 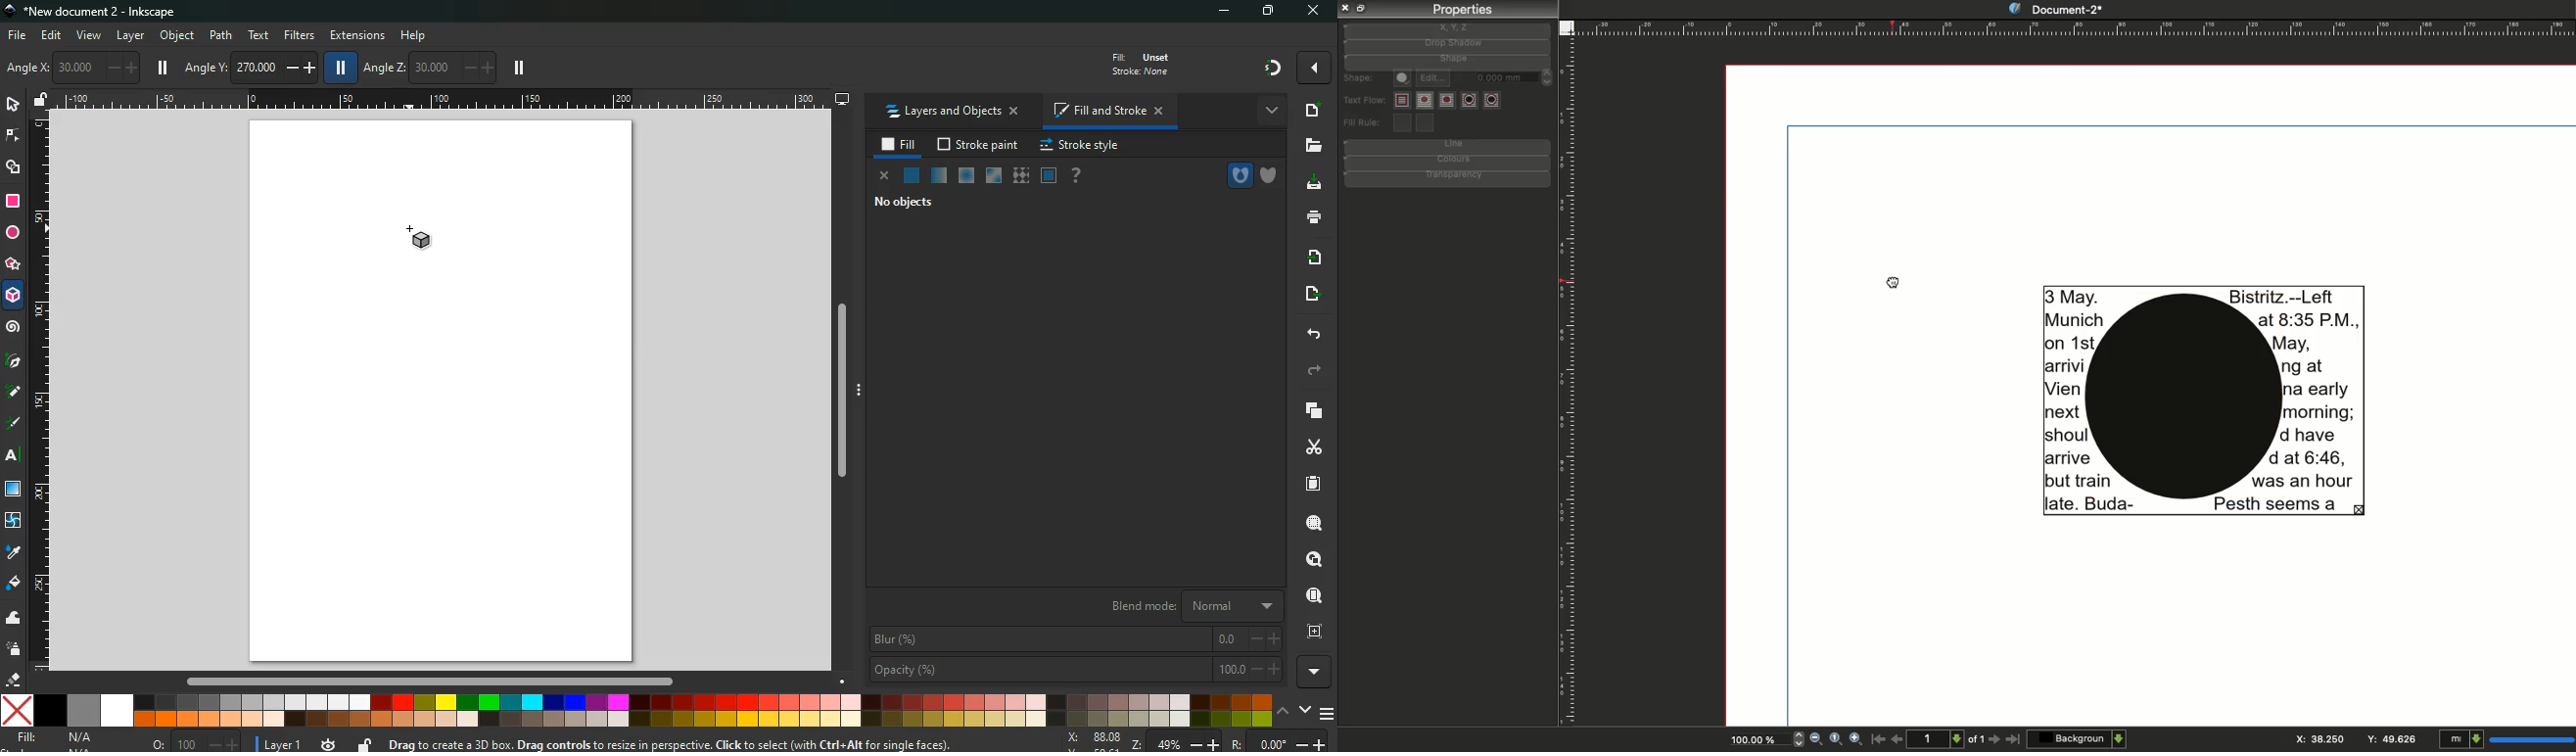 What do you see at coordinates (1877, 742) in the screenshot?
I see `First page` at bounding box center [1877, 742].